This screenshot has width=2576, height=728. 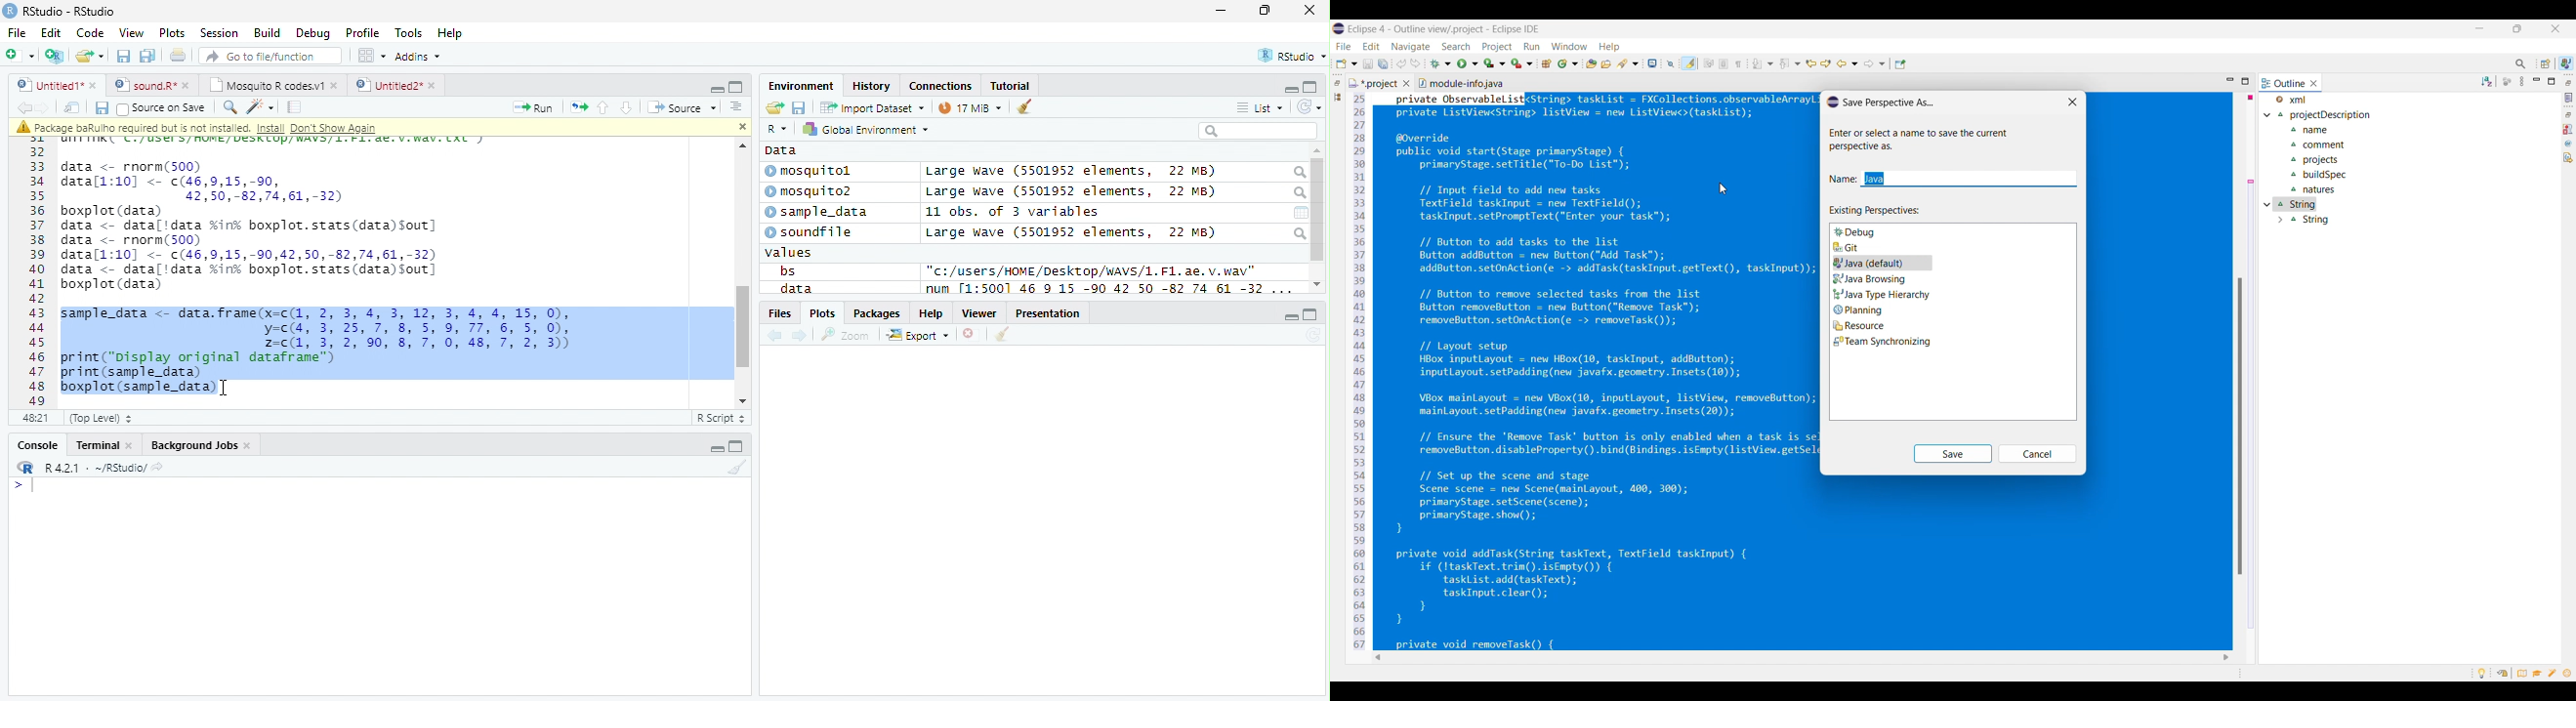 I want to click on Window title, so click(x=1889, y=103).